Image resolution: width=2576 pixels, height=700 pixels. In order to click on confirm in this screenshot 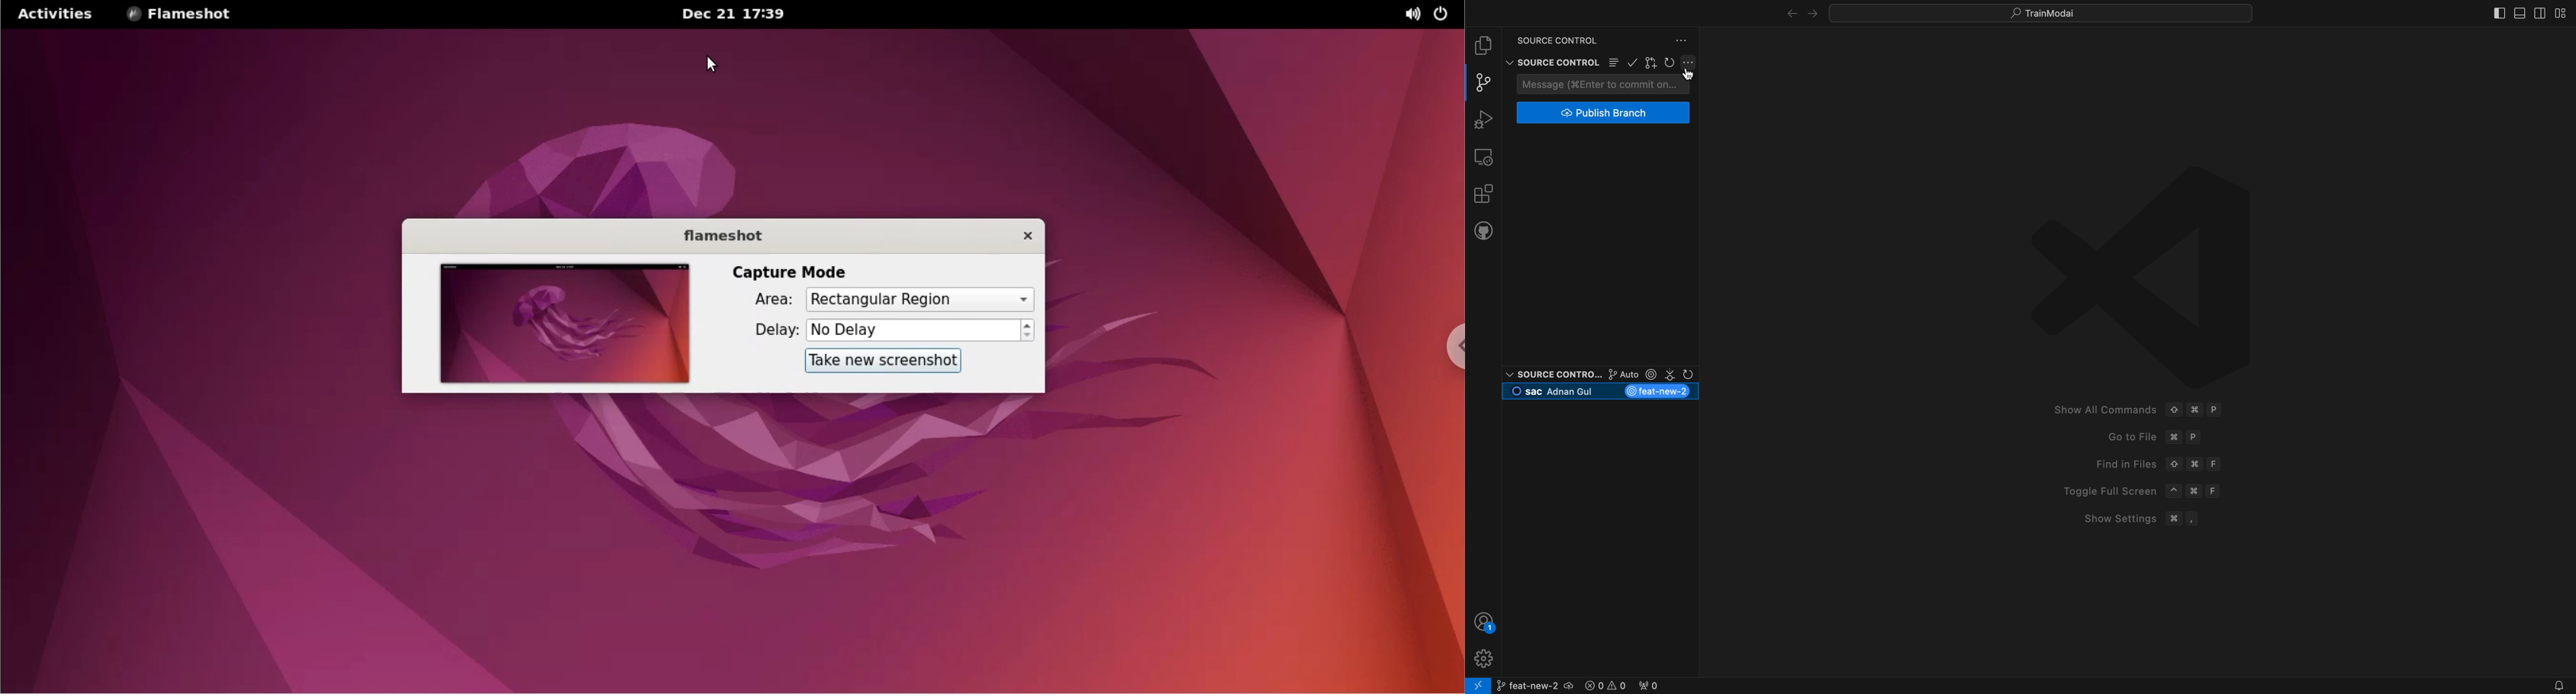, I will do `click(1634, 64)`.